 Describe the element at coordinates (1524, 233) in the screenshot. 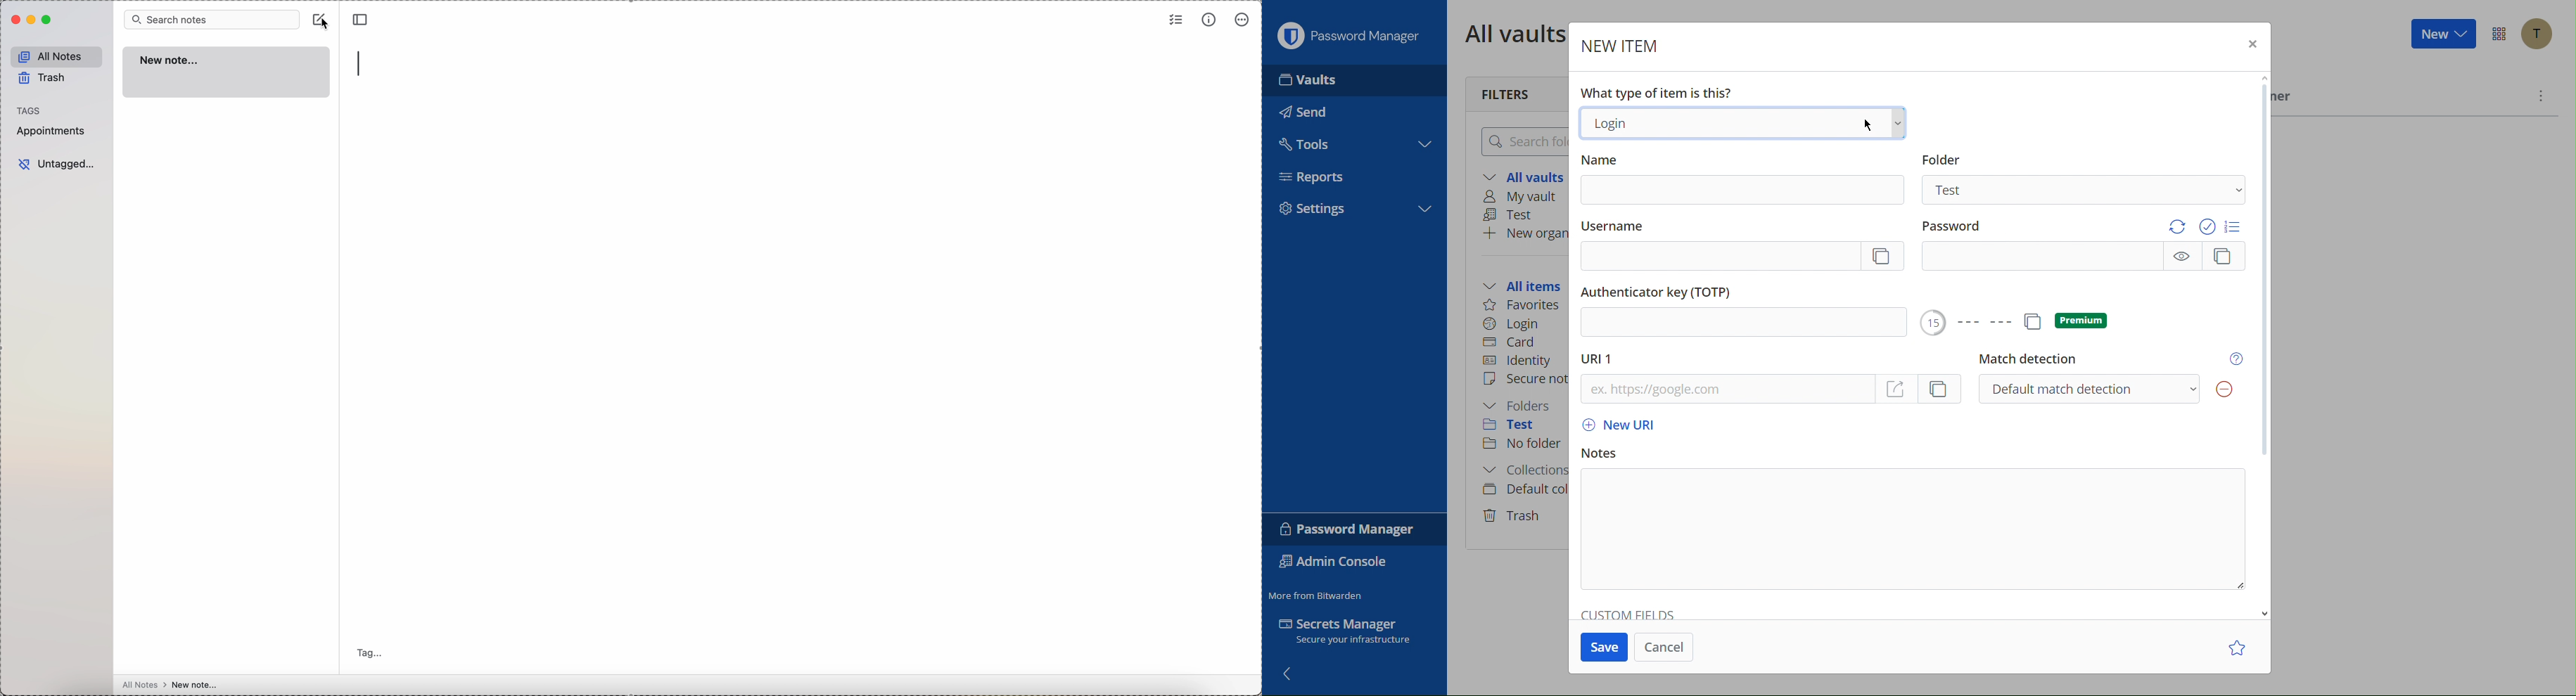

I see `New organization` at that location.